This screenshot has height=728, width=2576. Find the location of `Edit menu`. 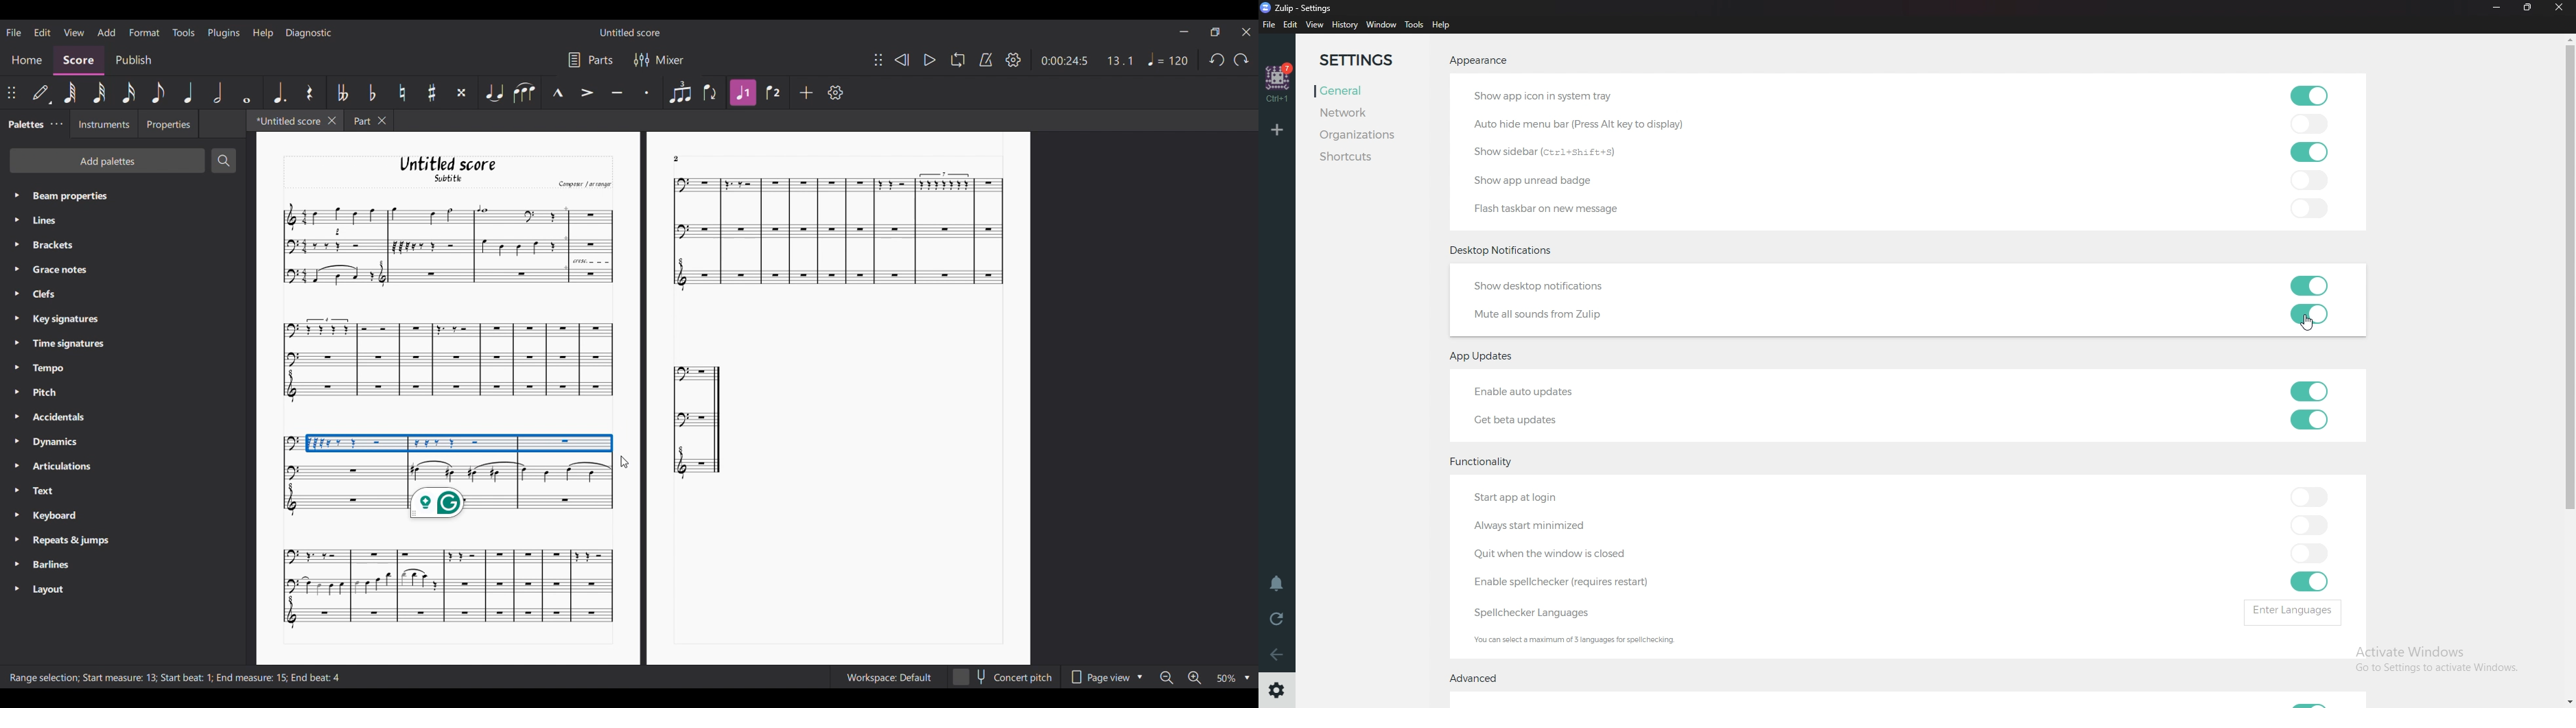

Edit menu is located at coordinates (43, 32).